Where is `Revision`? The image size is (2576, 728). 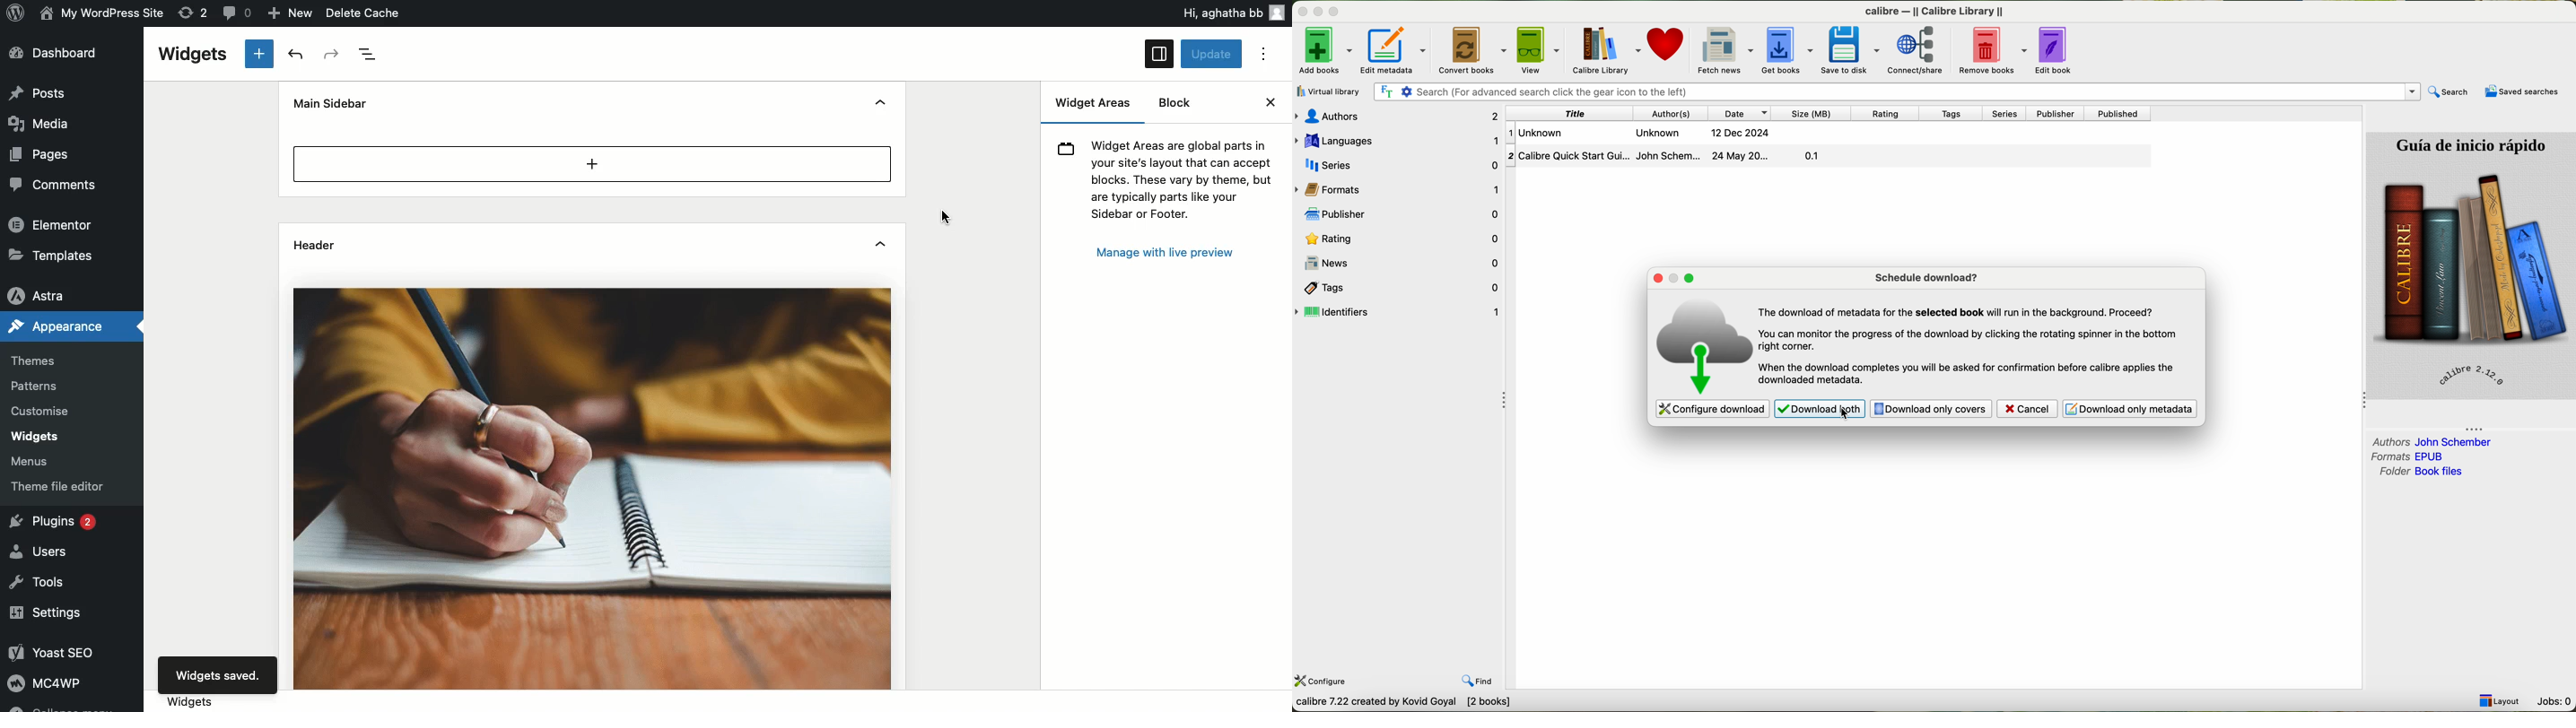 Revision is located at coordinates (194, 12).